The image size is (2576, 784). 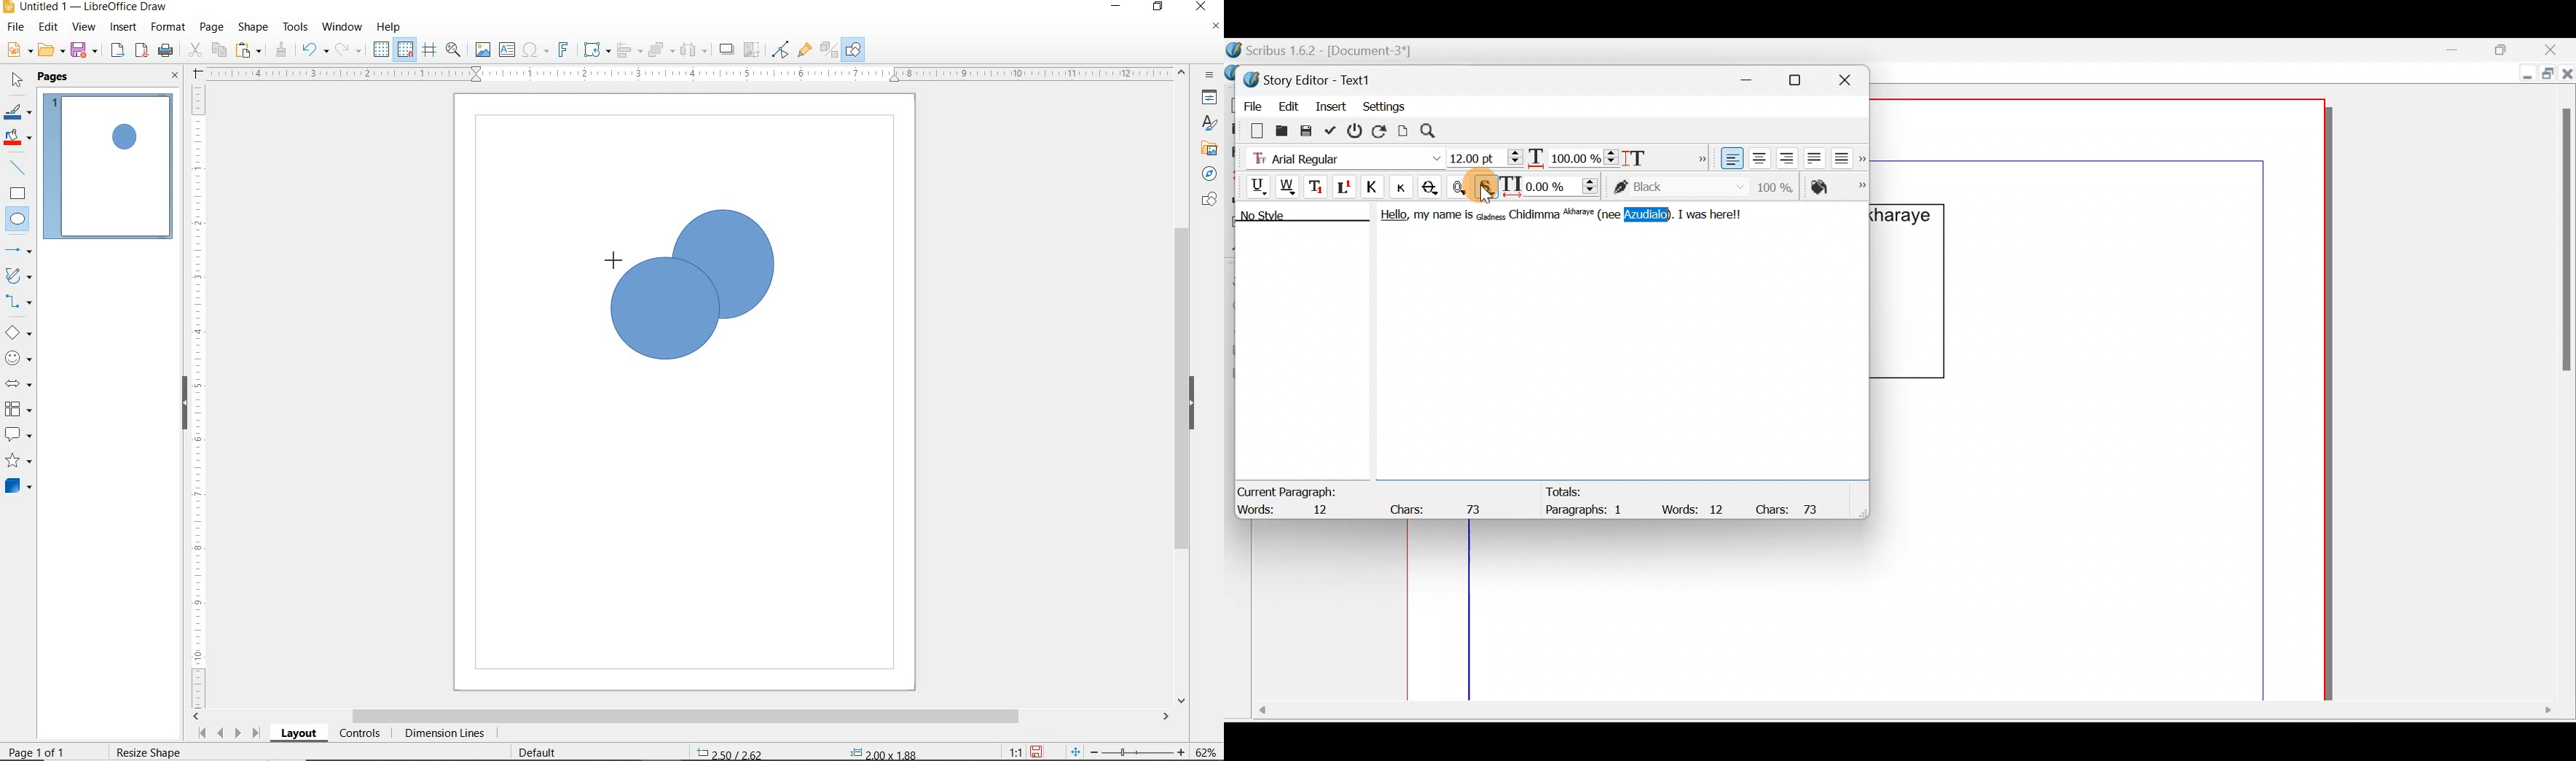 What do you see at coordinates (1573, 155) in the screenshot?
I see `Scaling width of characters` at bounding box center [1573, 155].